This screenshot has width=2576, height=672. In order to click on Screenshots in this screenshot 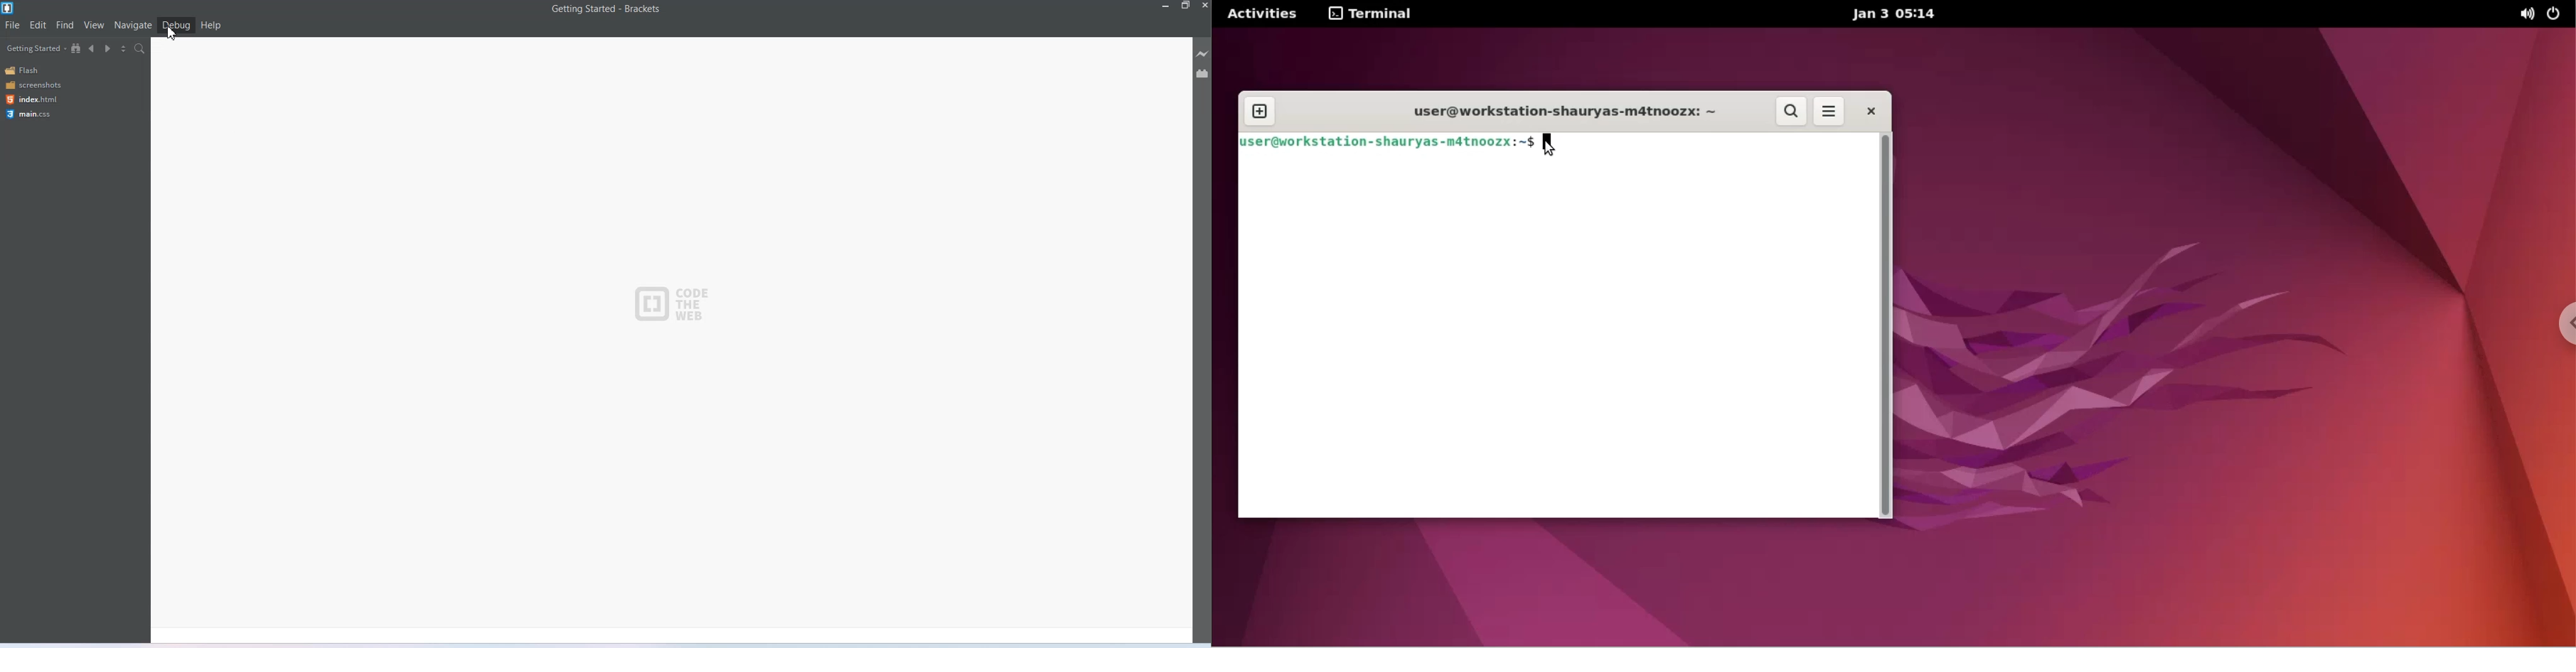, I will do `click(33, 85)`.